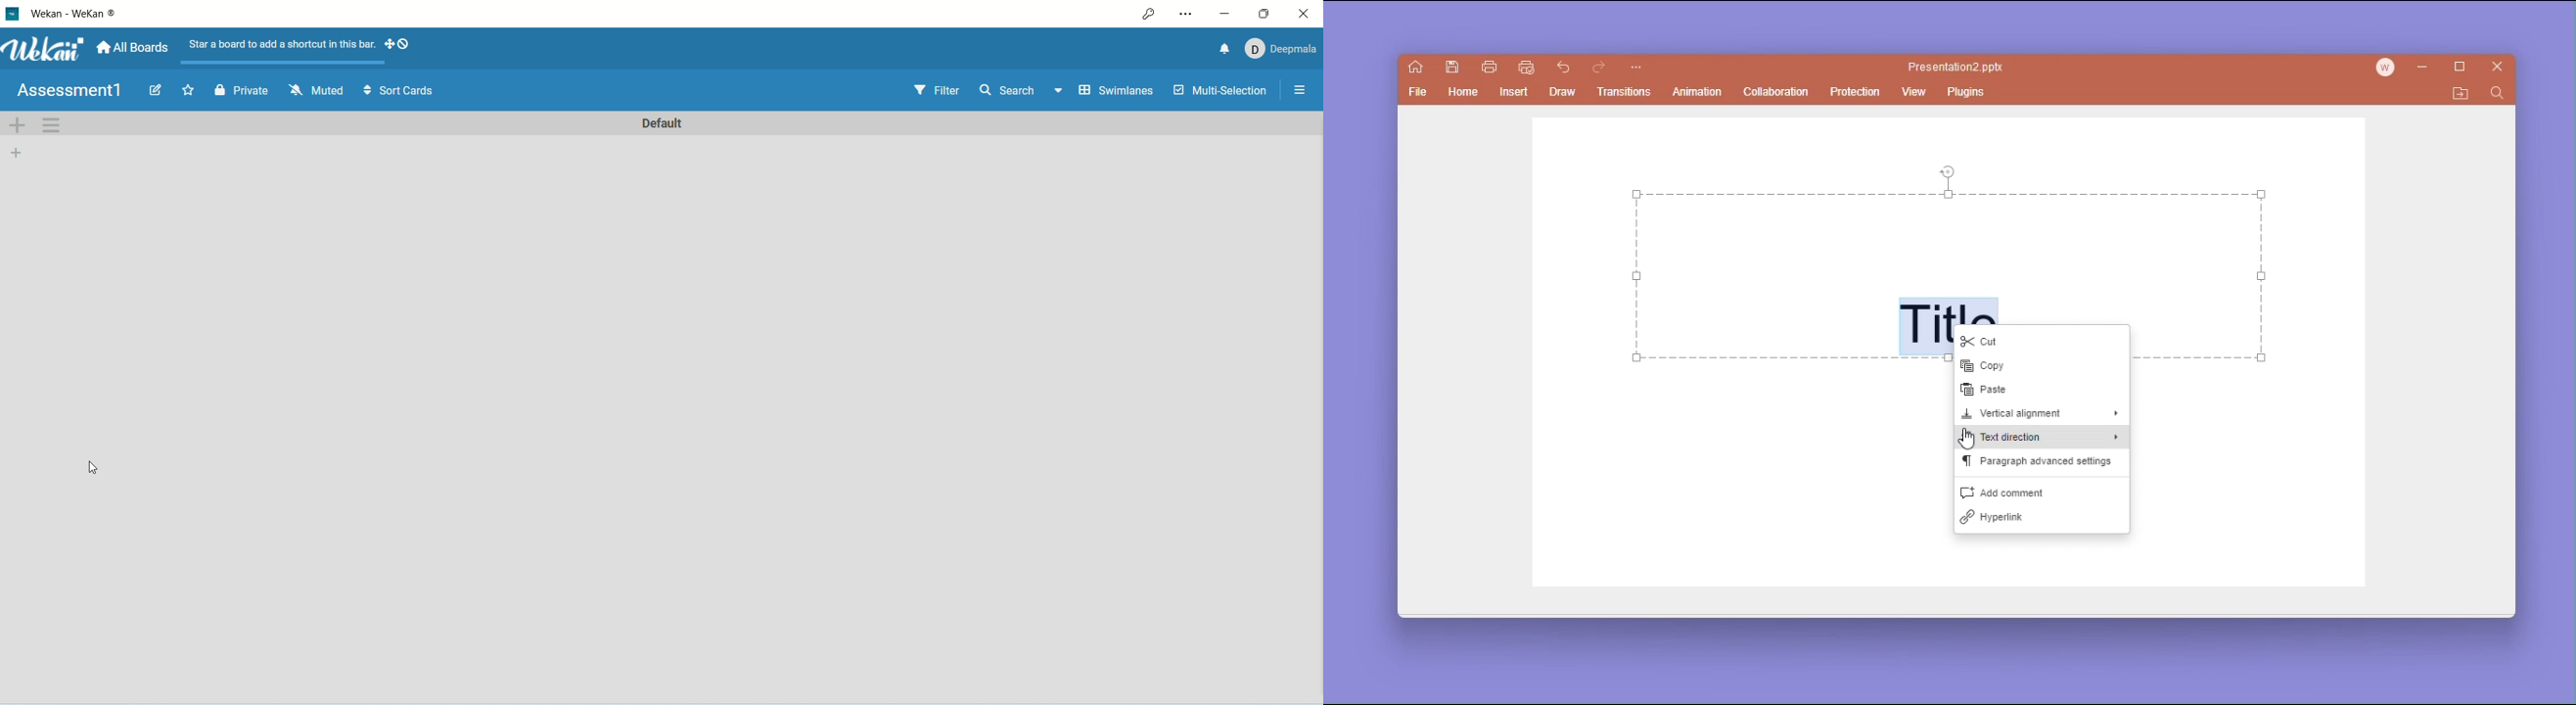 This screenshot has width=2576, height=728. Describe the element at coordinates (1958, 68) in the screenshot. I see `Presentation2 pptx.` at that location.